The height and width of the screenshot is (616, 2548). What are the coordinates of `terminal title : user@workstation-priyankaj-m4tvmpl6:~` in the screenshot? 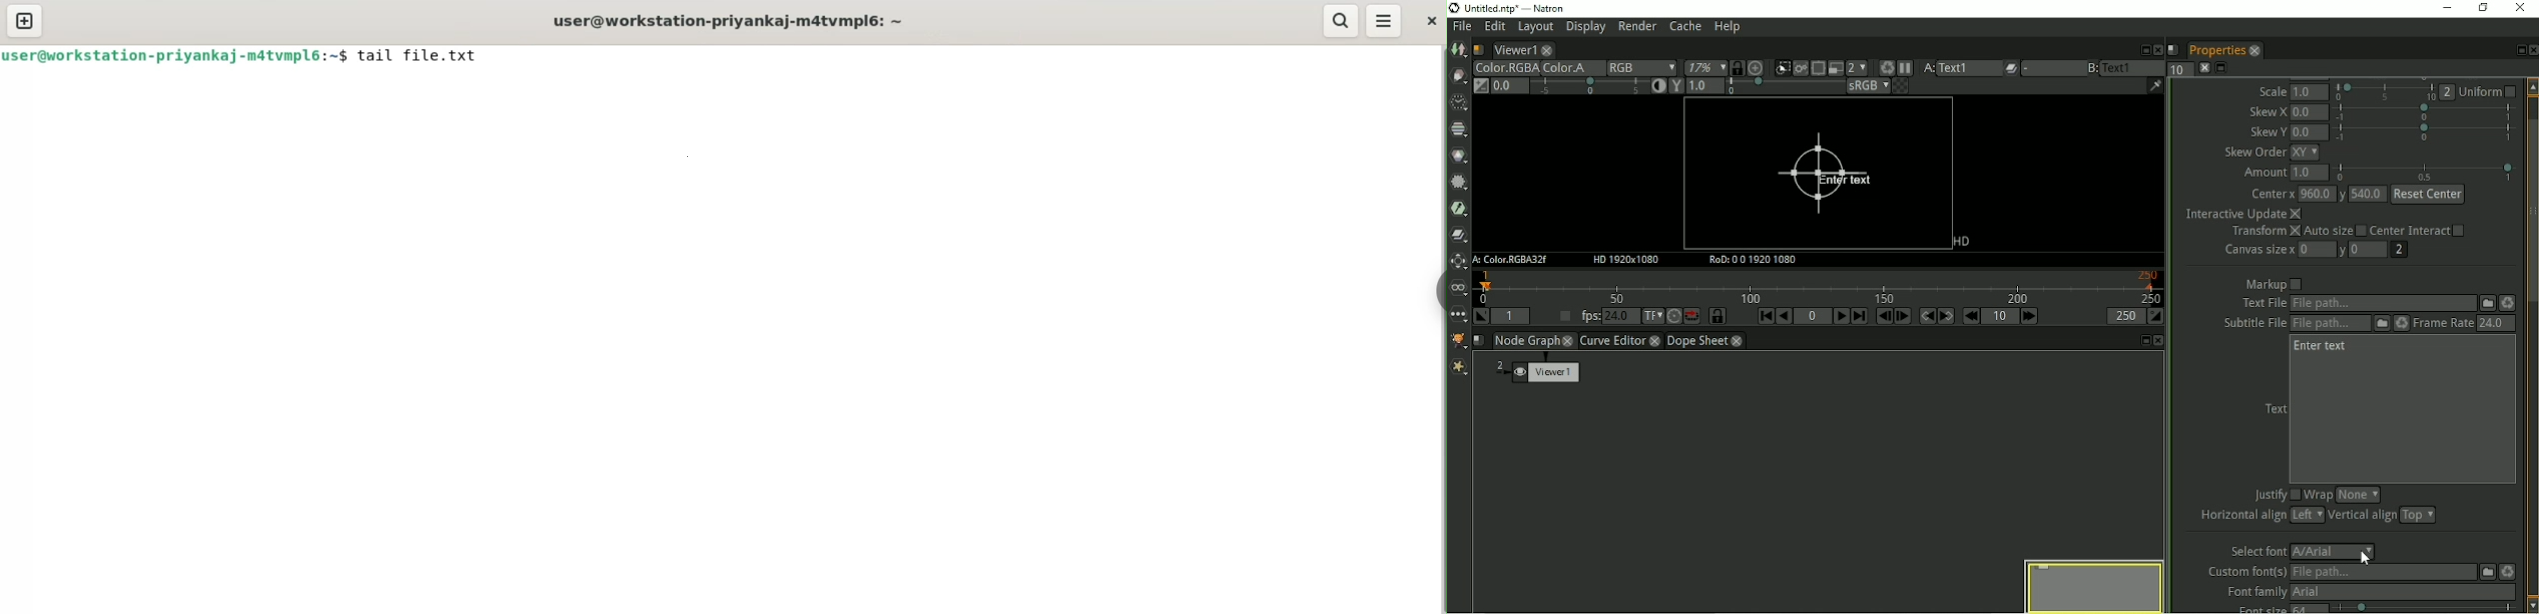 It's located at (734, 18).